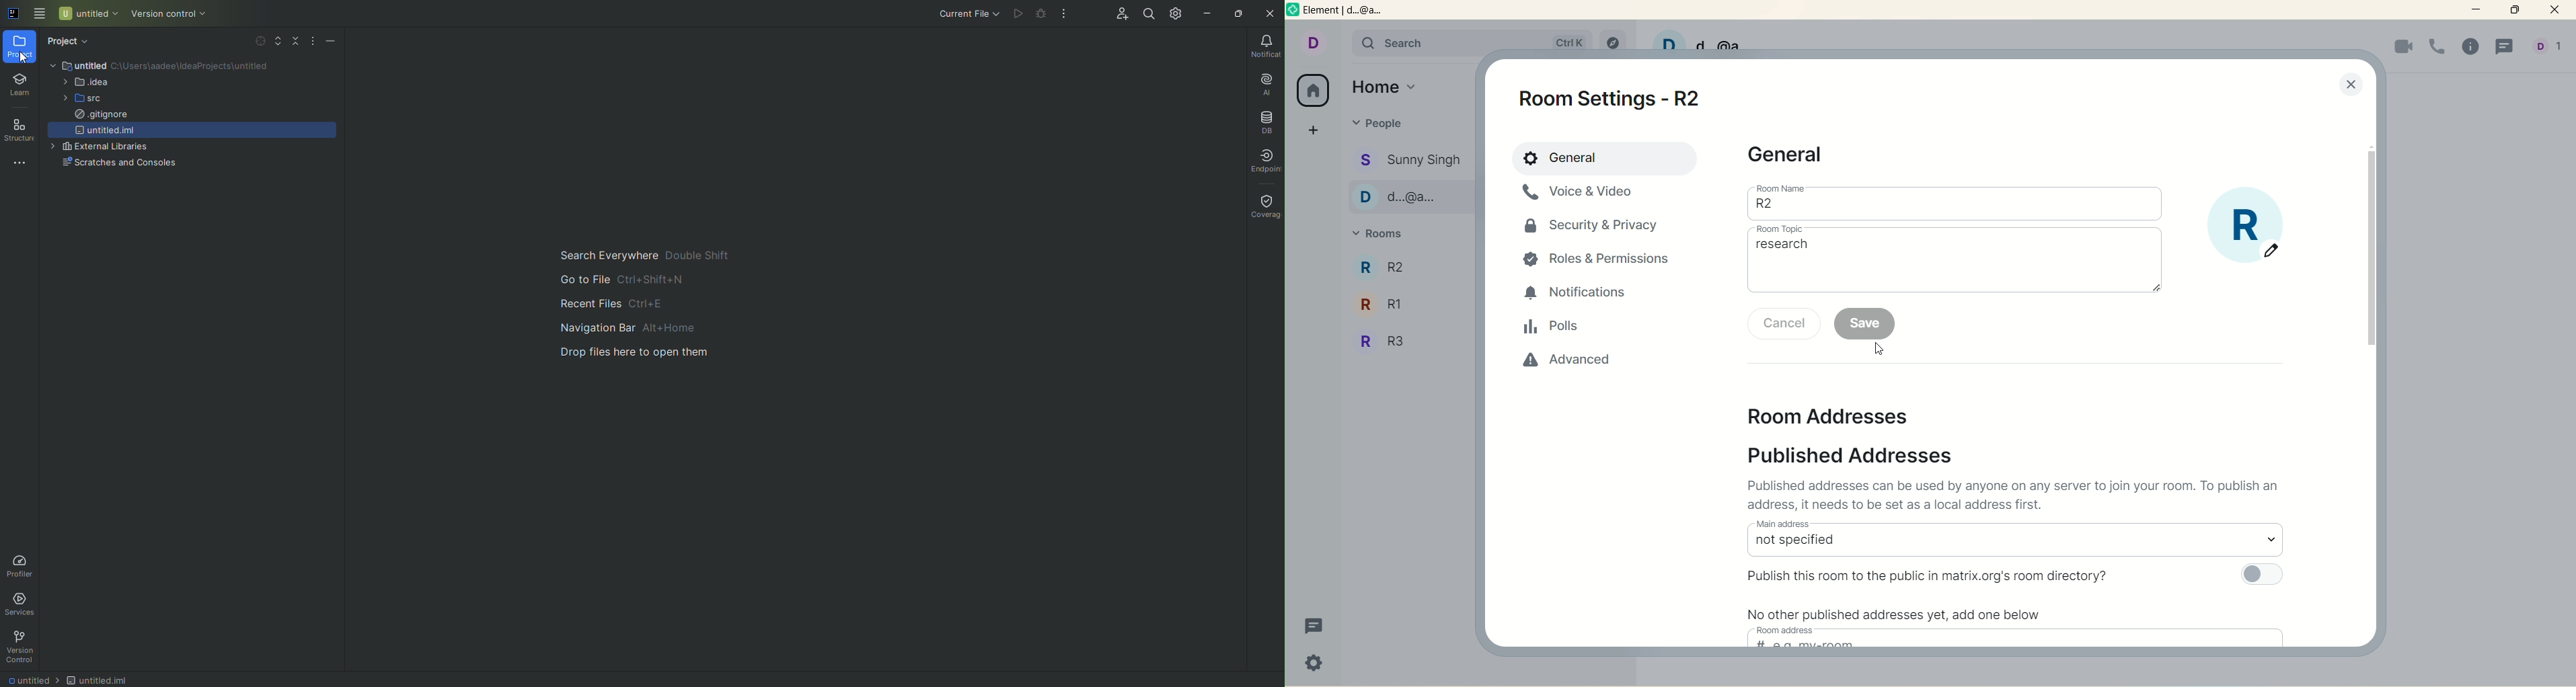 The width and height of the screenshot is (2576, 700). What do you see at coordinates (1603, 158) in the screenshot?
I see `general` at bounding box center [1603, 158].